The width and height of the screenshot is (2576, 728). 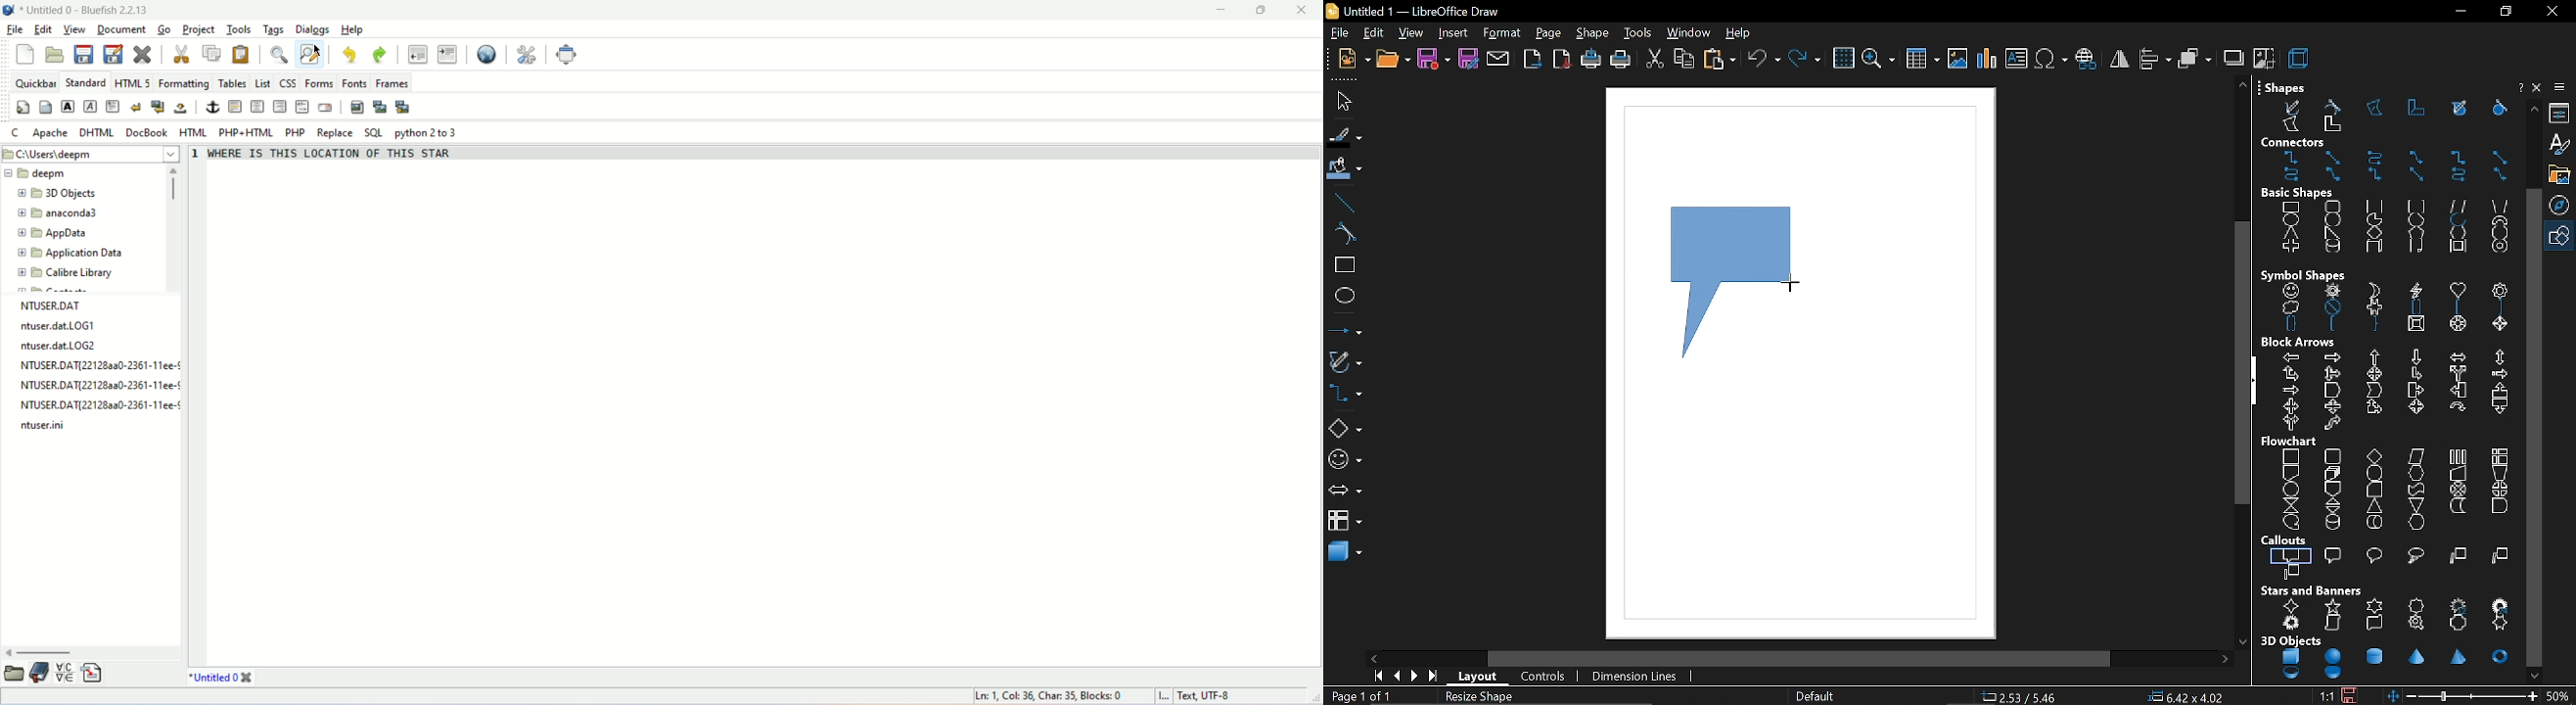 I want to click on octagon bevel, so click(x=2460, y=325).